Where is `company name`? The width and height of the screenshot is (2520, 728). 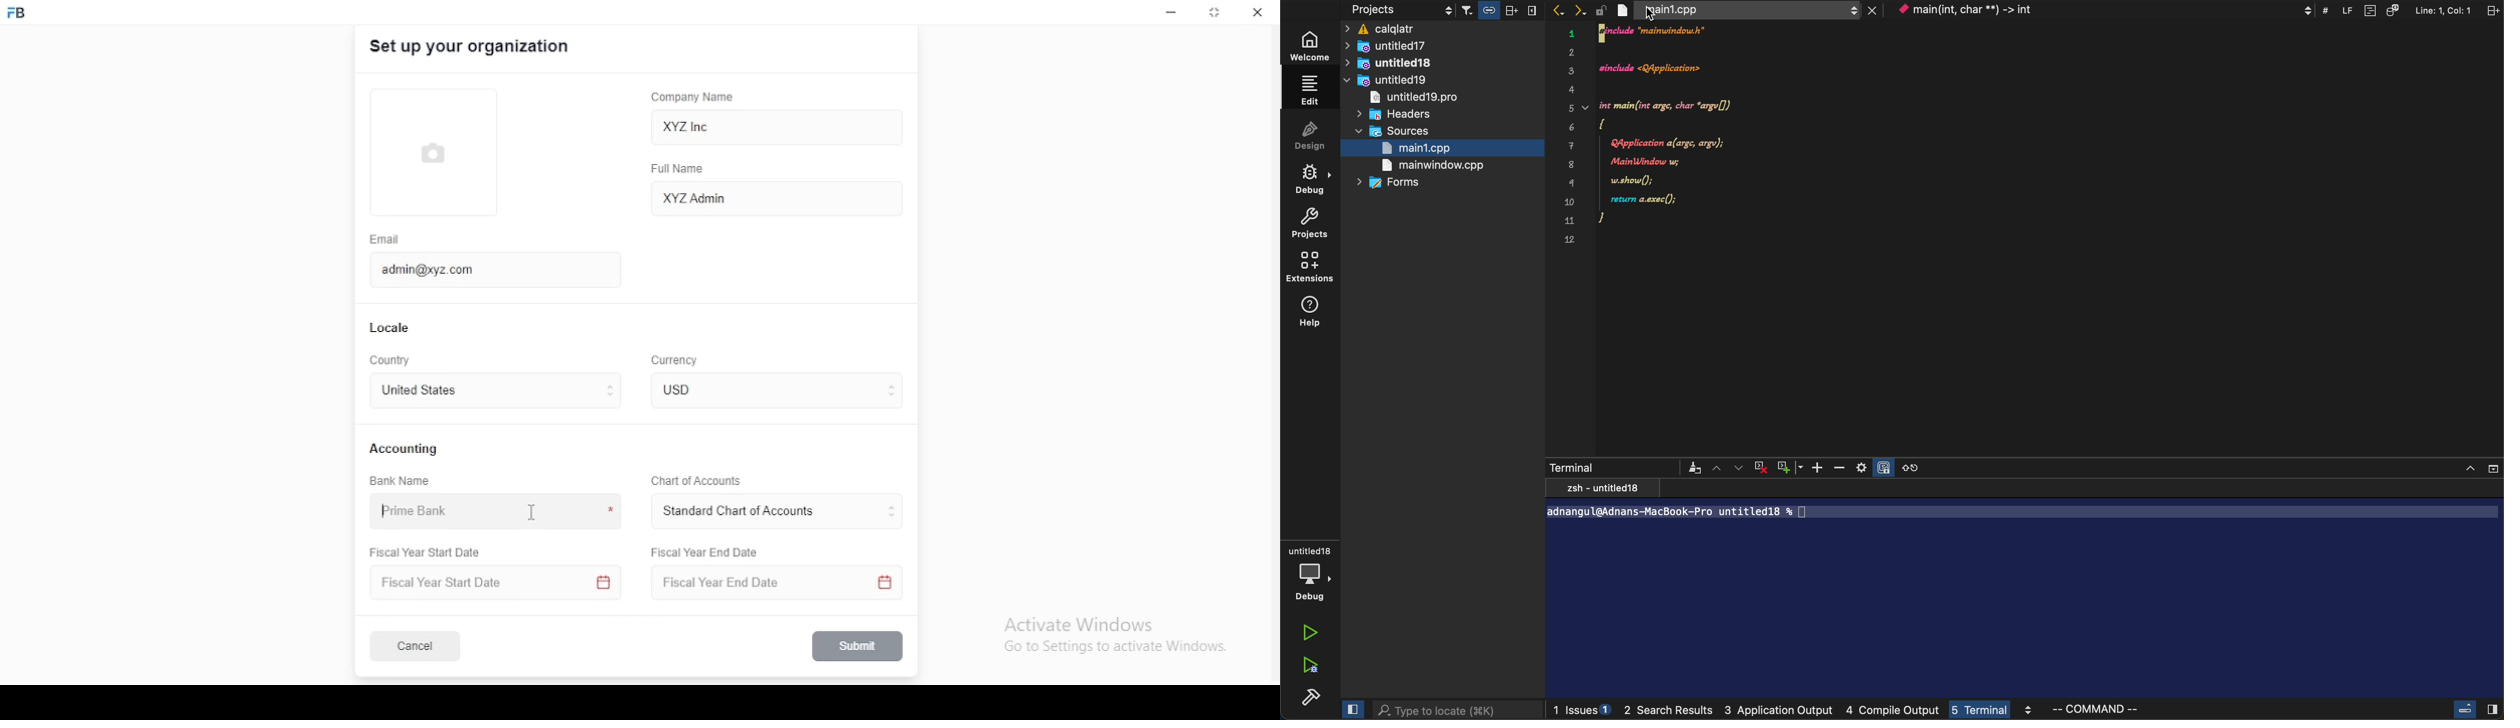 company name is located at coordinates (692, 97).